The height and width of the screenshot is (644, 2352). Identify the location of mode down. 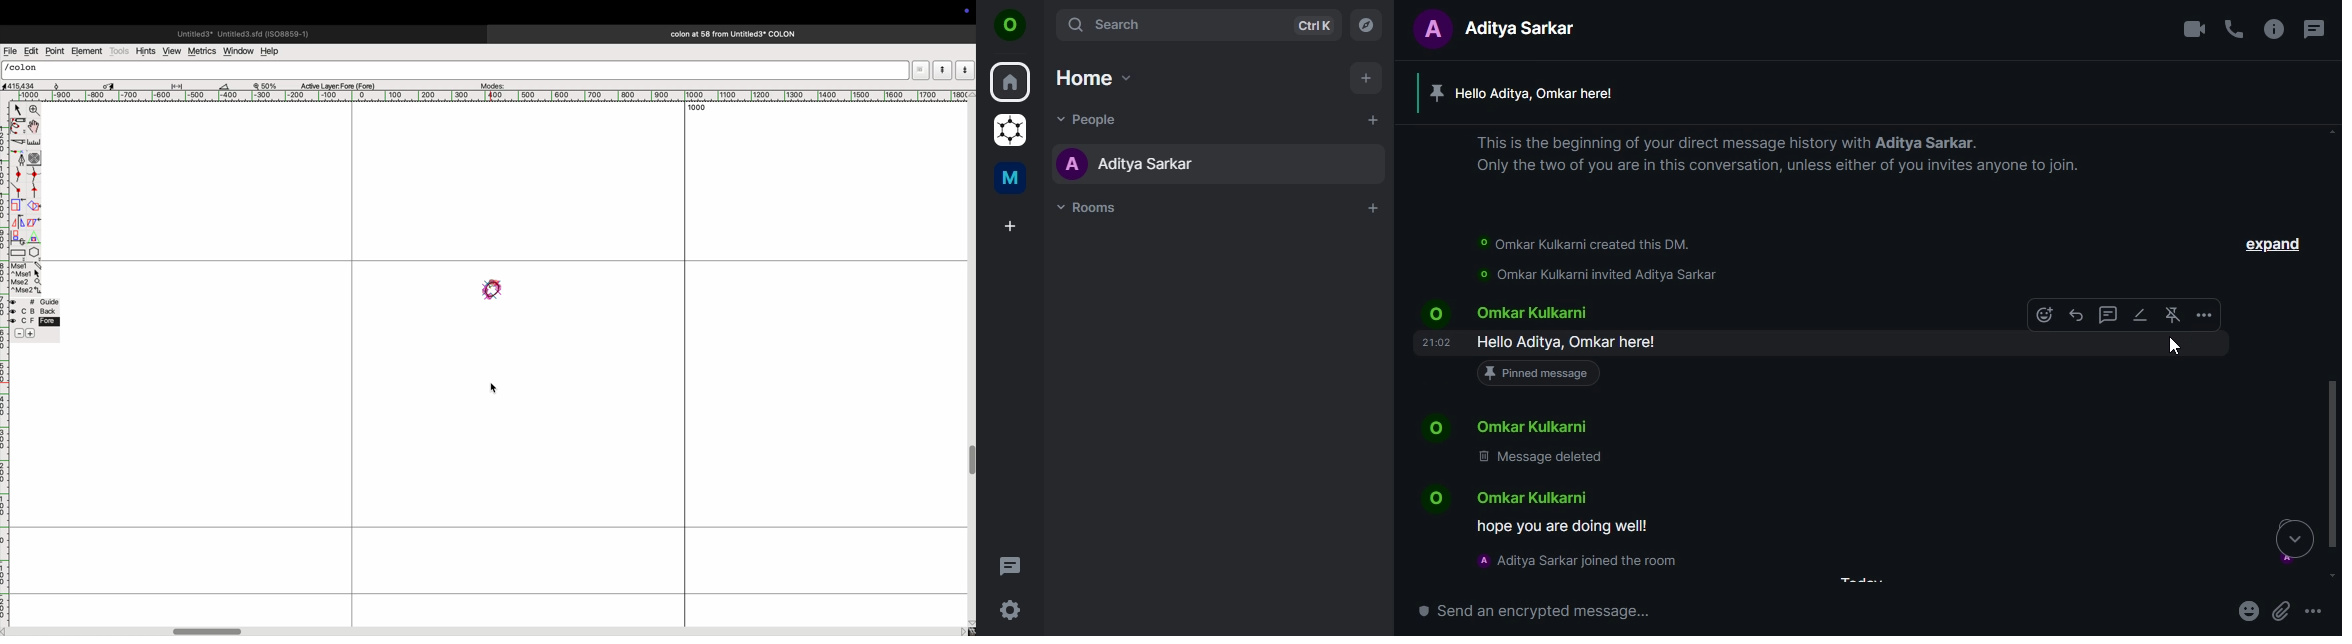
(965, 70).